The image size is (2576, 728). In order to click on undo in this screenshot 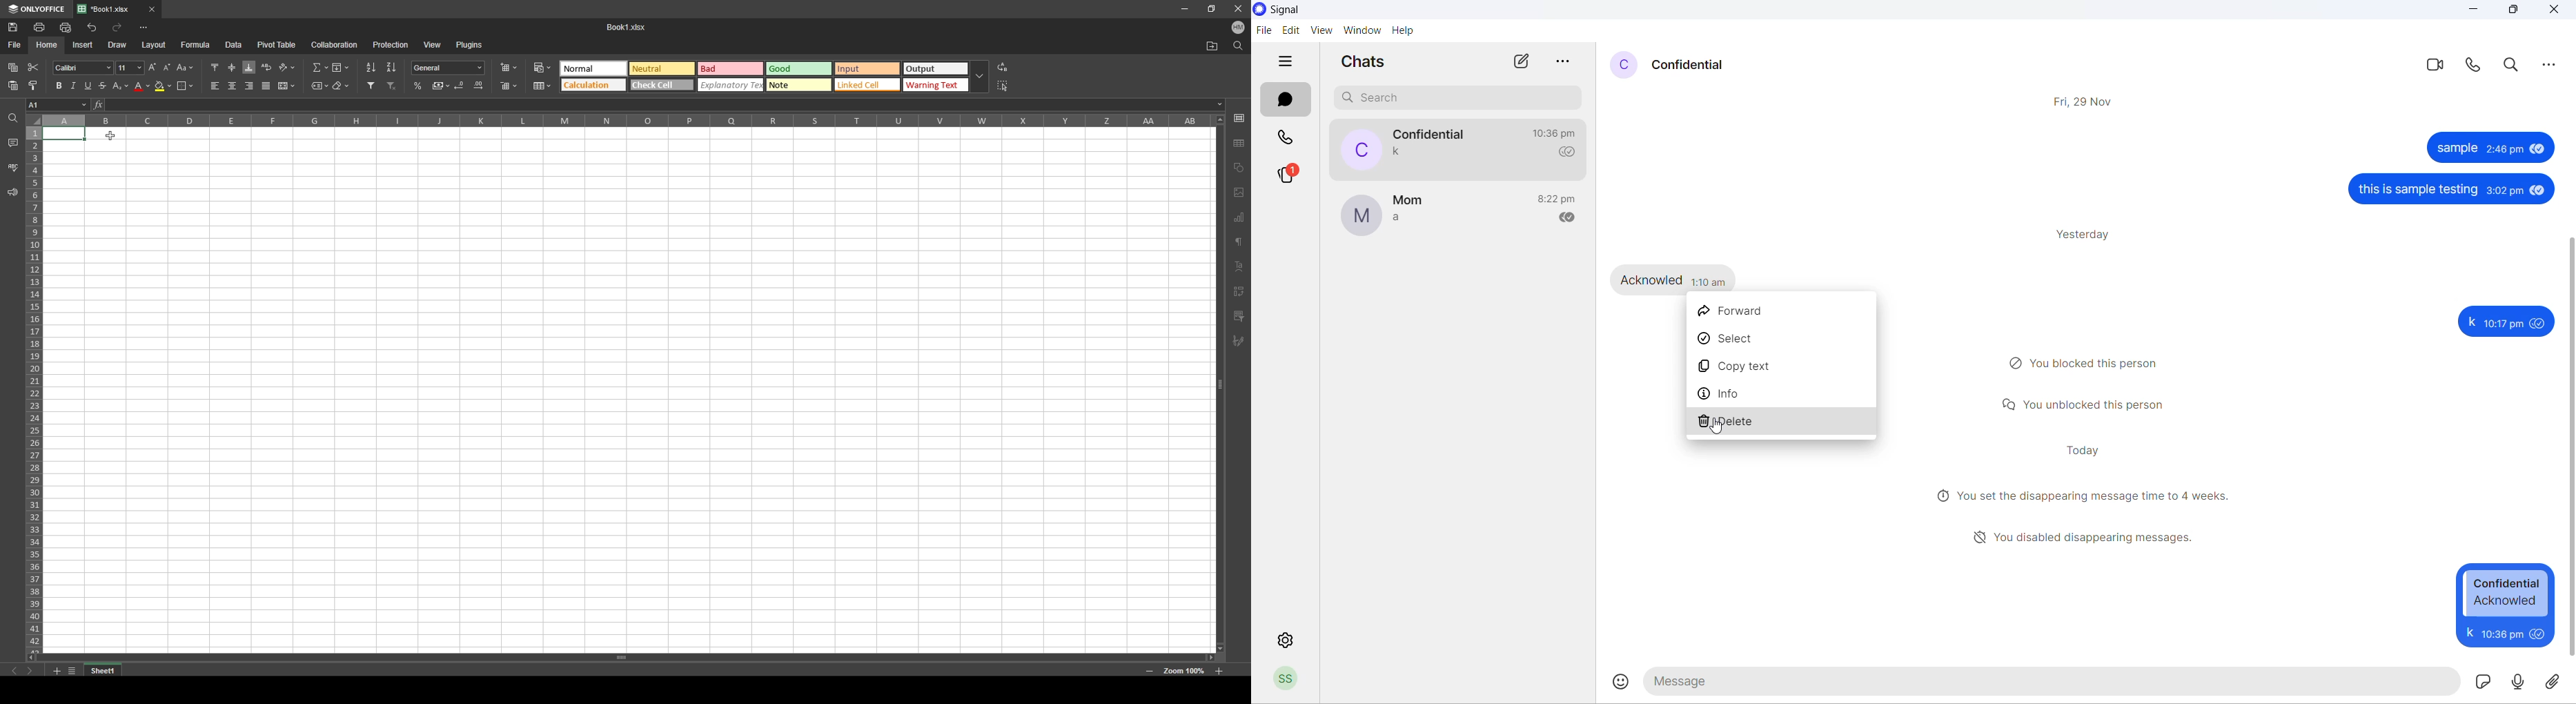, I will do `click(91, 28)`.